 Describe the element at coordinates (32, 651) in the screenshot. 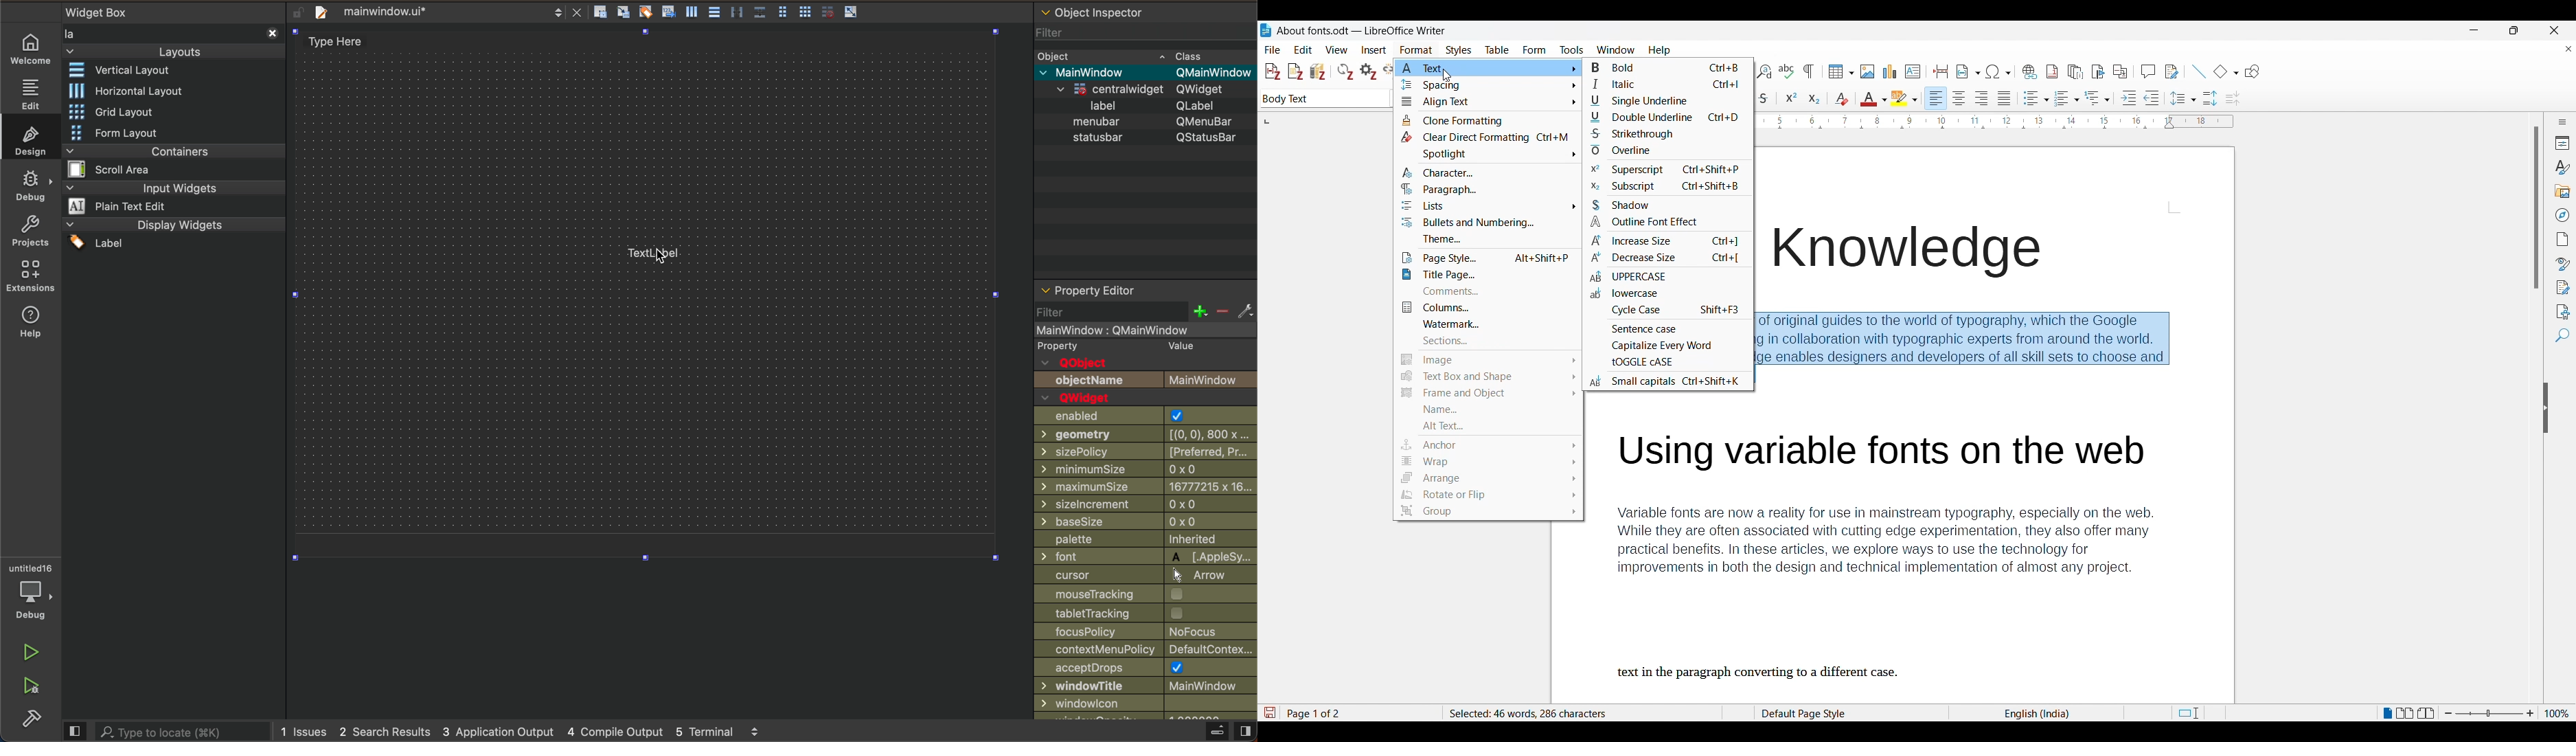

I see `run` at that location.